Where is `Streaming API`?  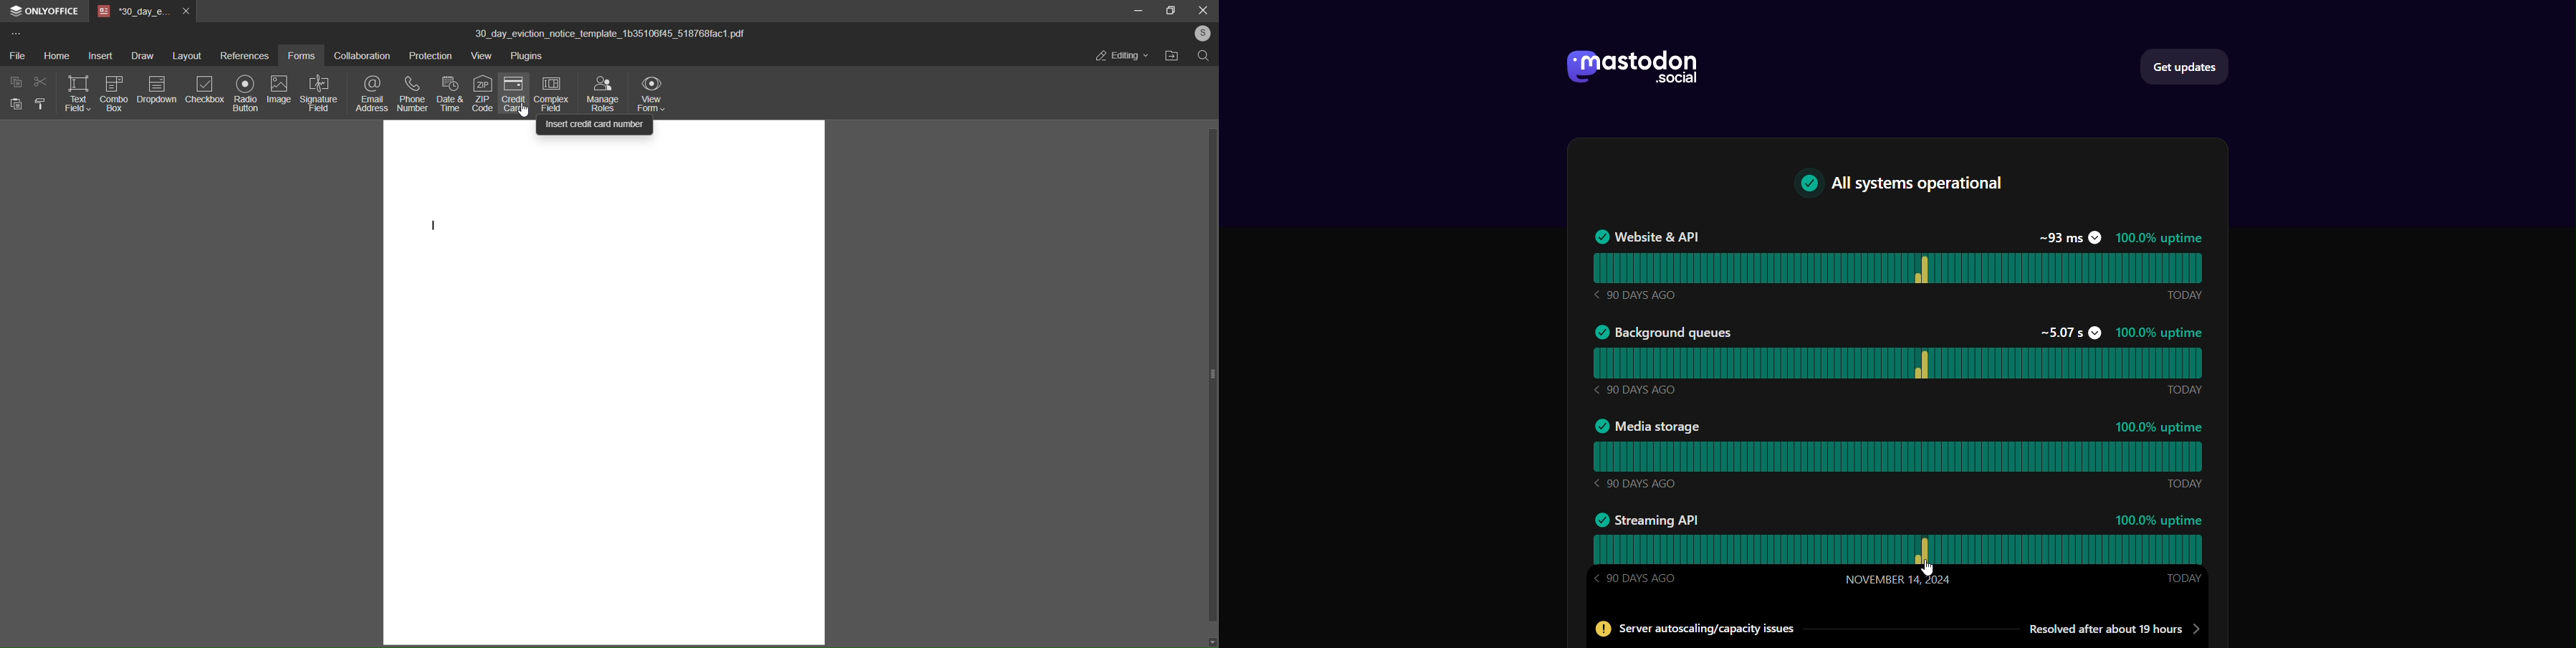
Streaming API is located at coordinates (1647, 518).